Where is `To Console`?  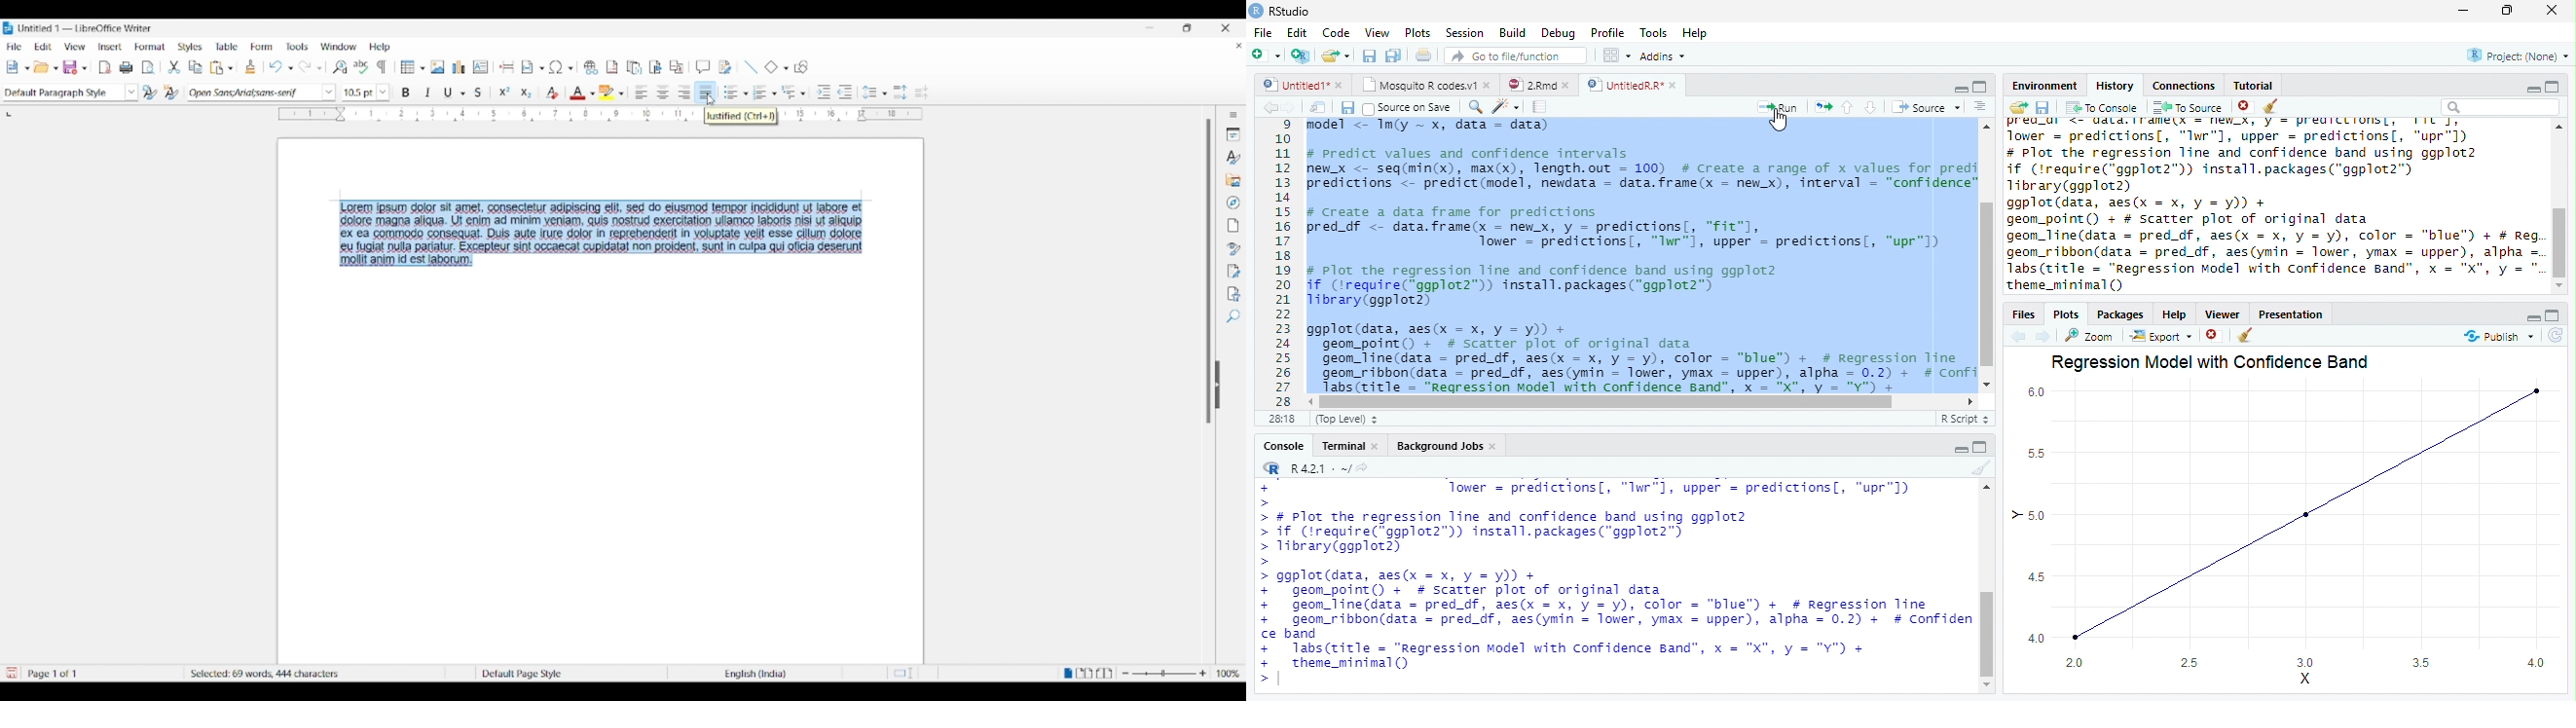 To Console is located at coordinates (2101, 109).